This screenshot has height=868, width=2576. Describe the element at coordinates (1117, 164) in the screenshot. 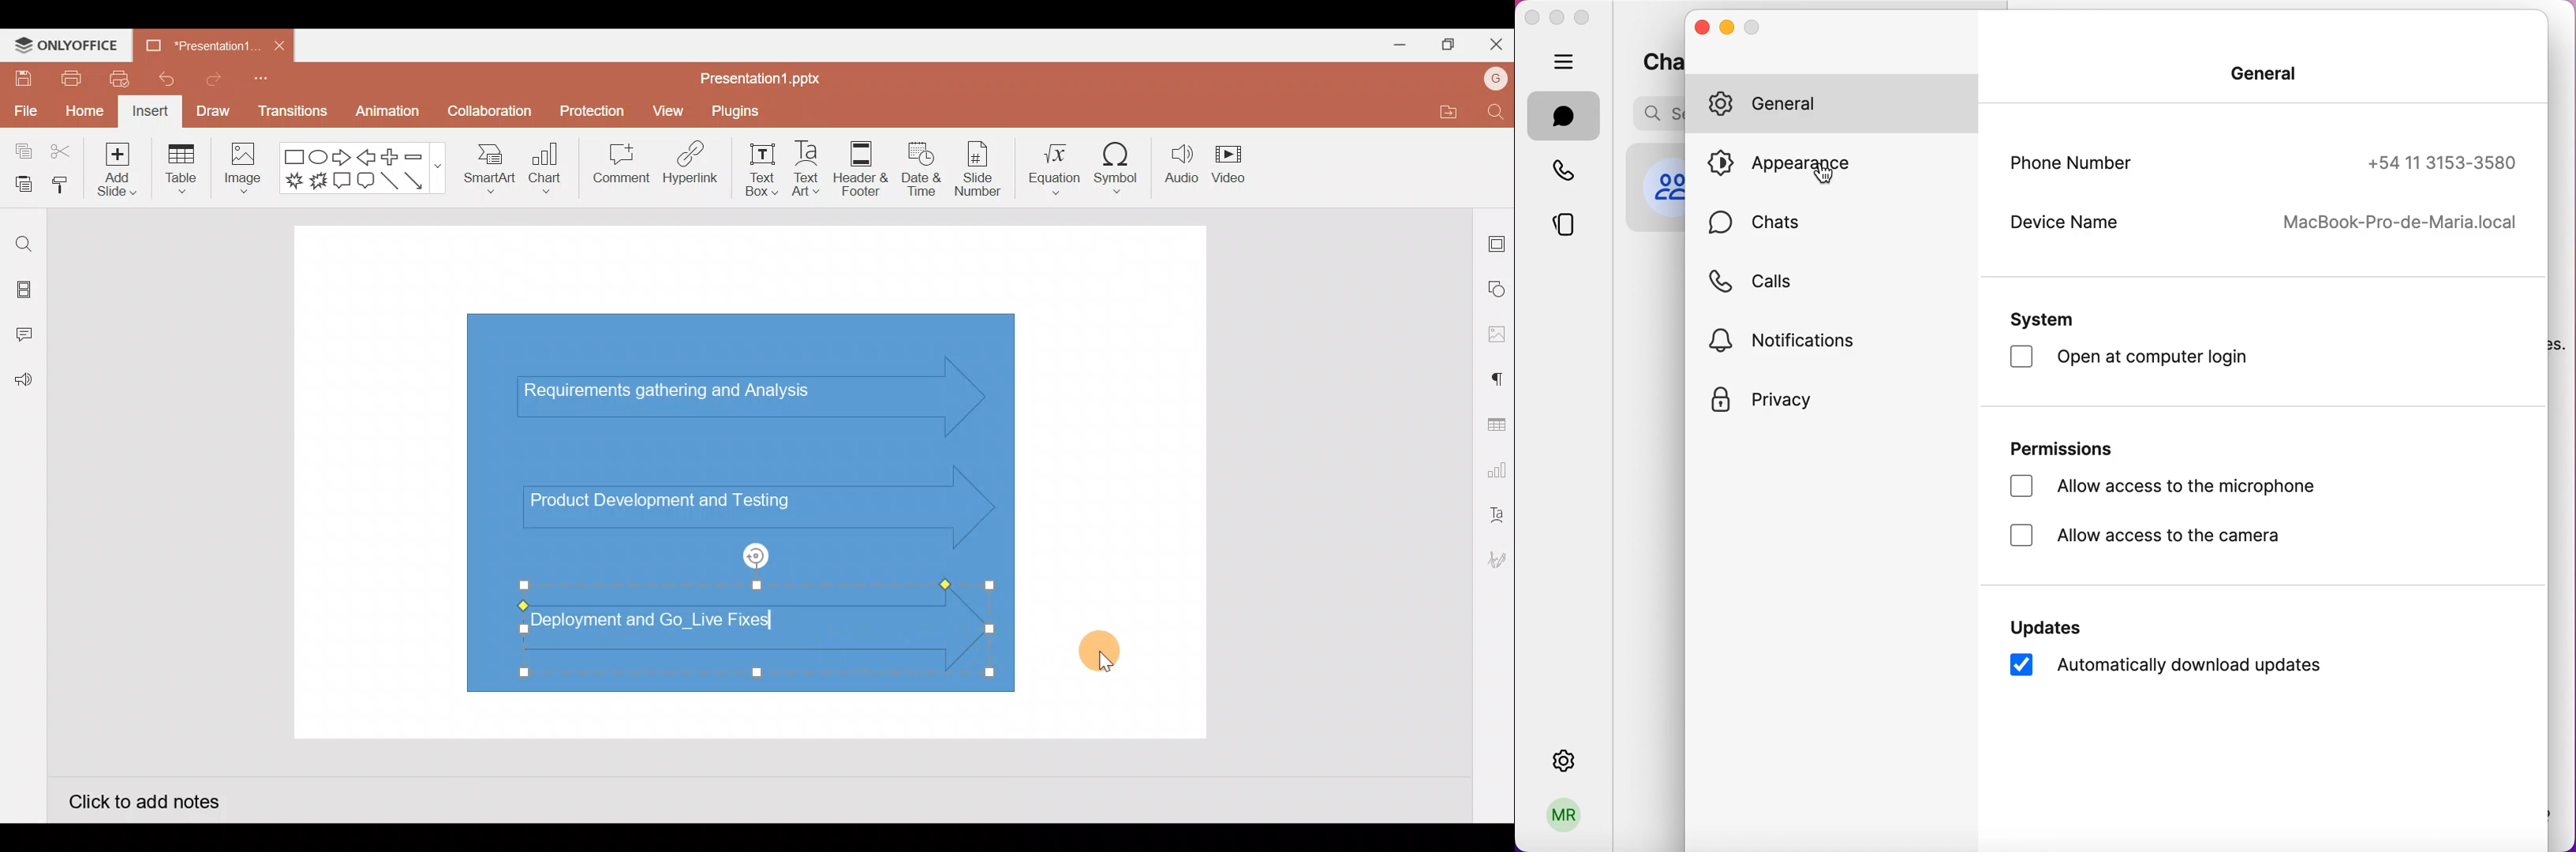

I see `Symbol` at that location.